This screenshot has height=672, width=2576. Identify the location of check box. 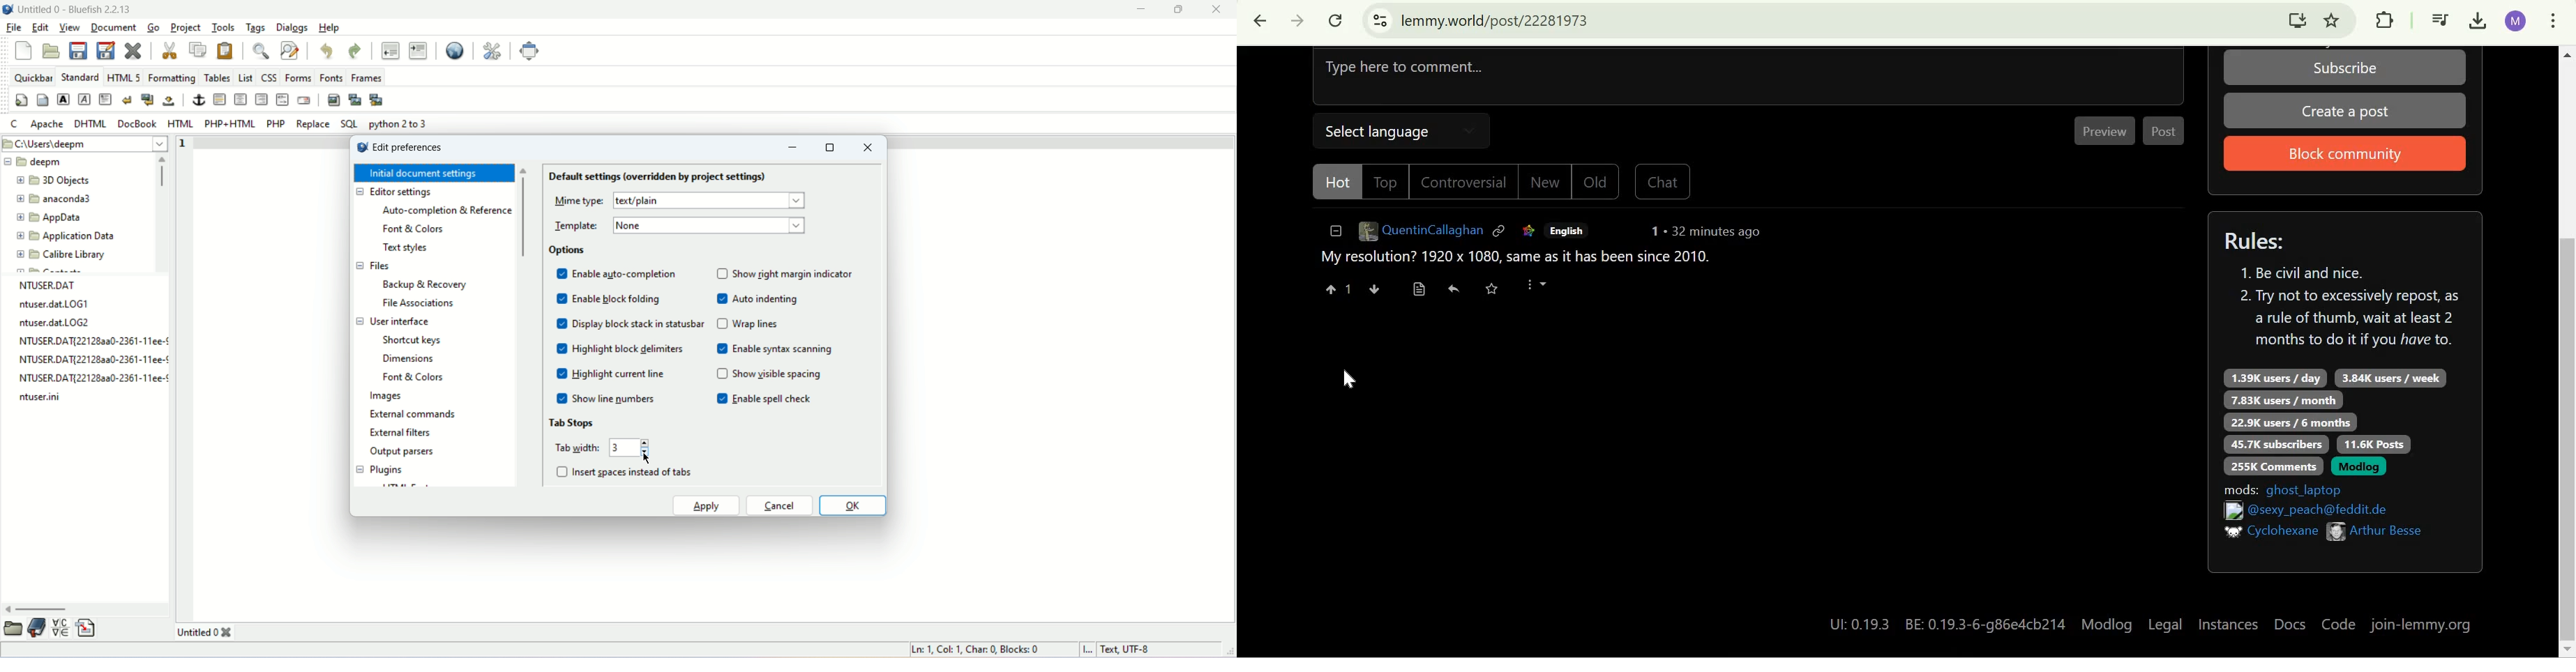
(720, 337).